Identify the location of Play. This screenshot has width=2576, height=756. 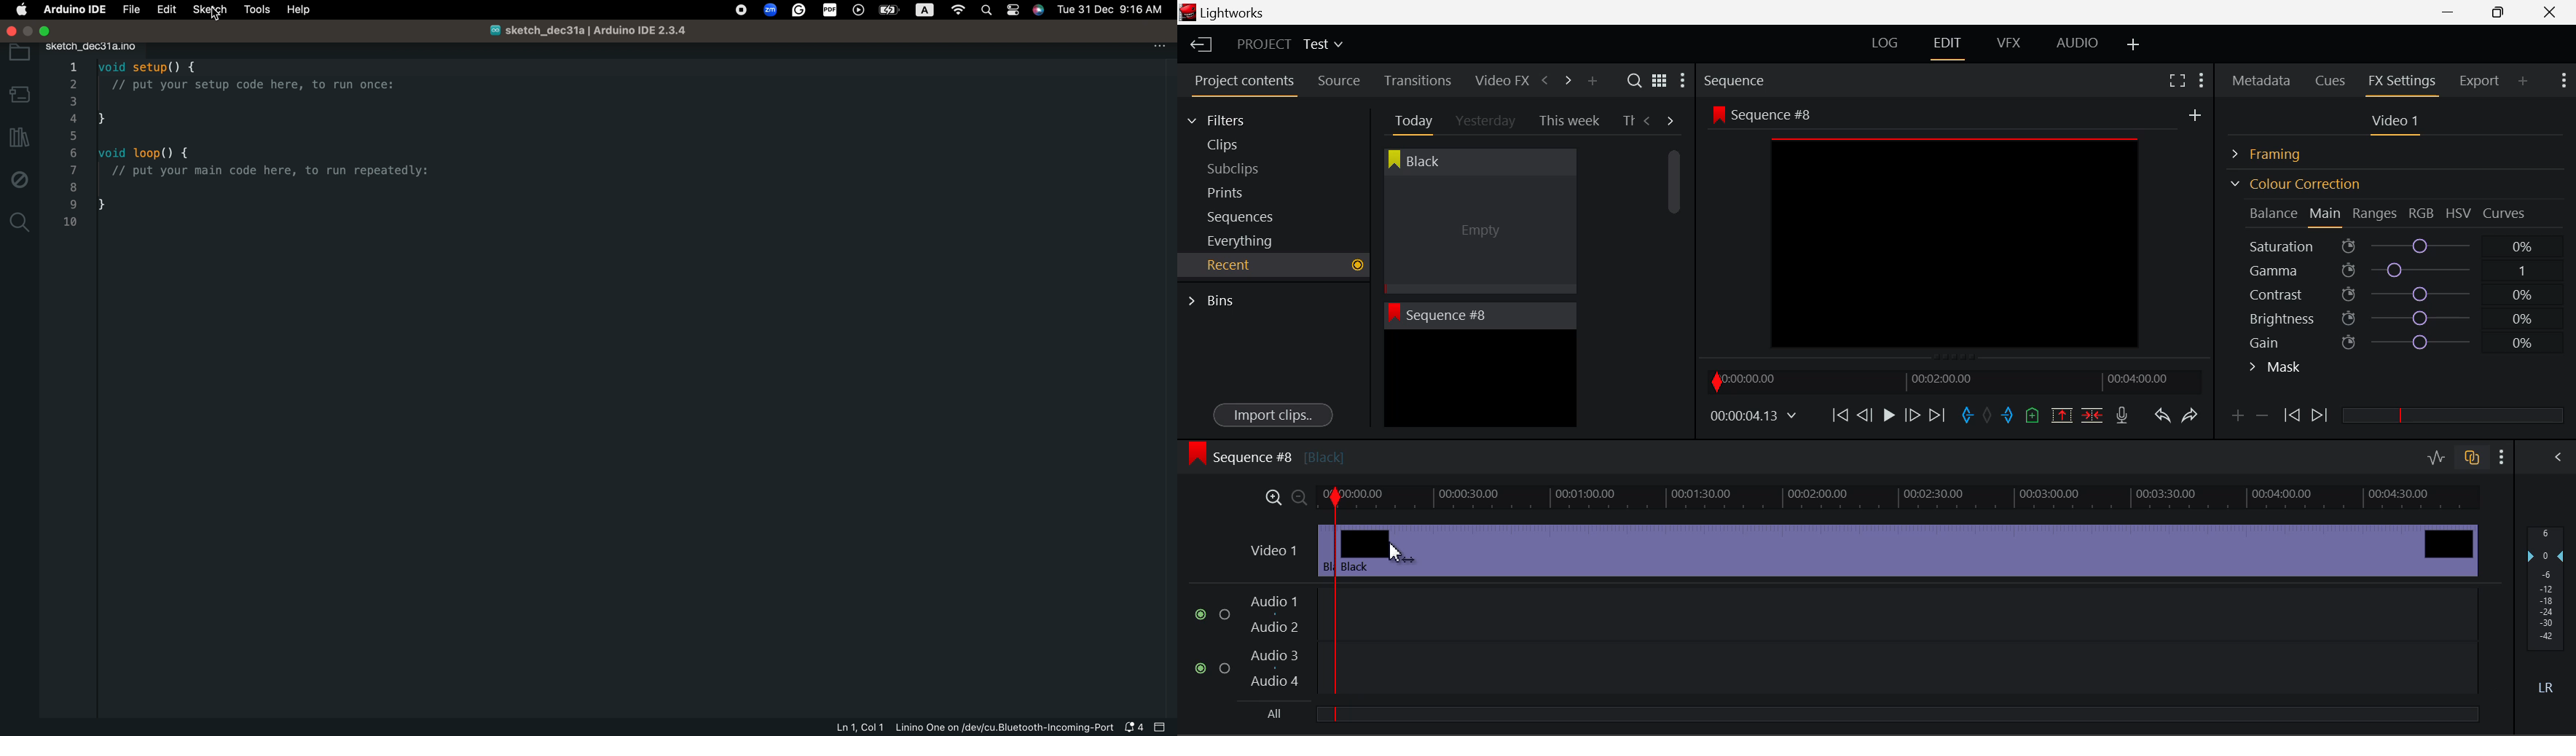
(1887, 416).